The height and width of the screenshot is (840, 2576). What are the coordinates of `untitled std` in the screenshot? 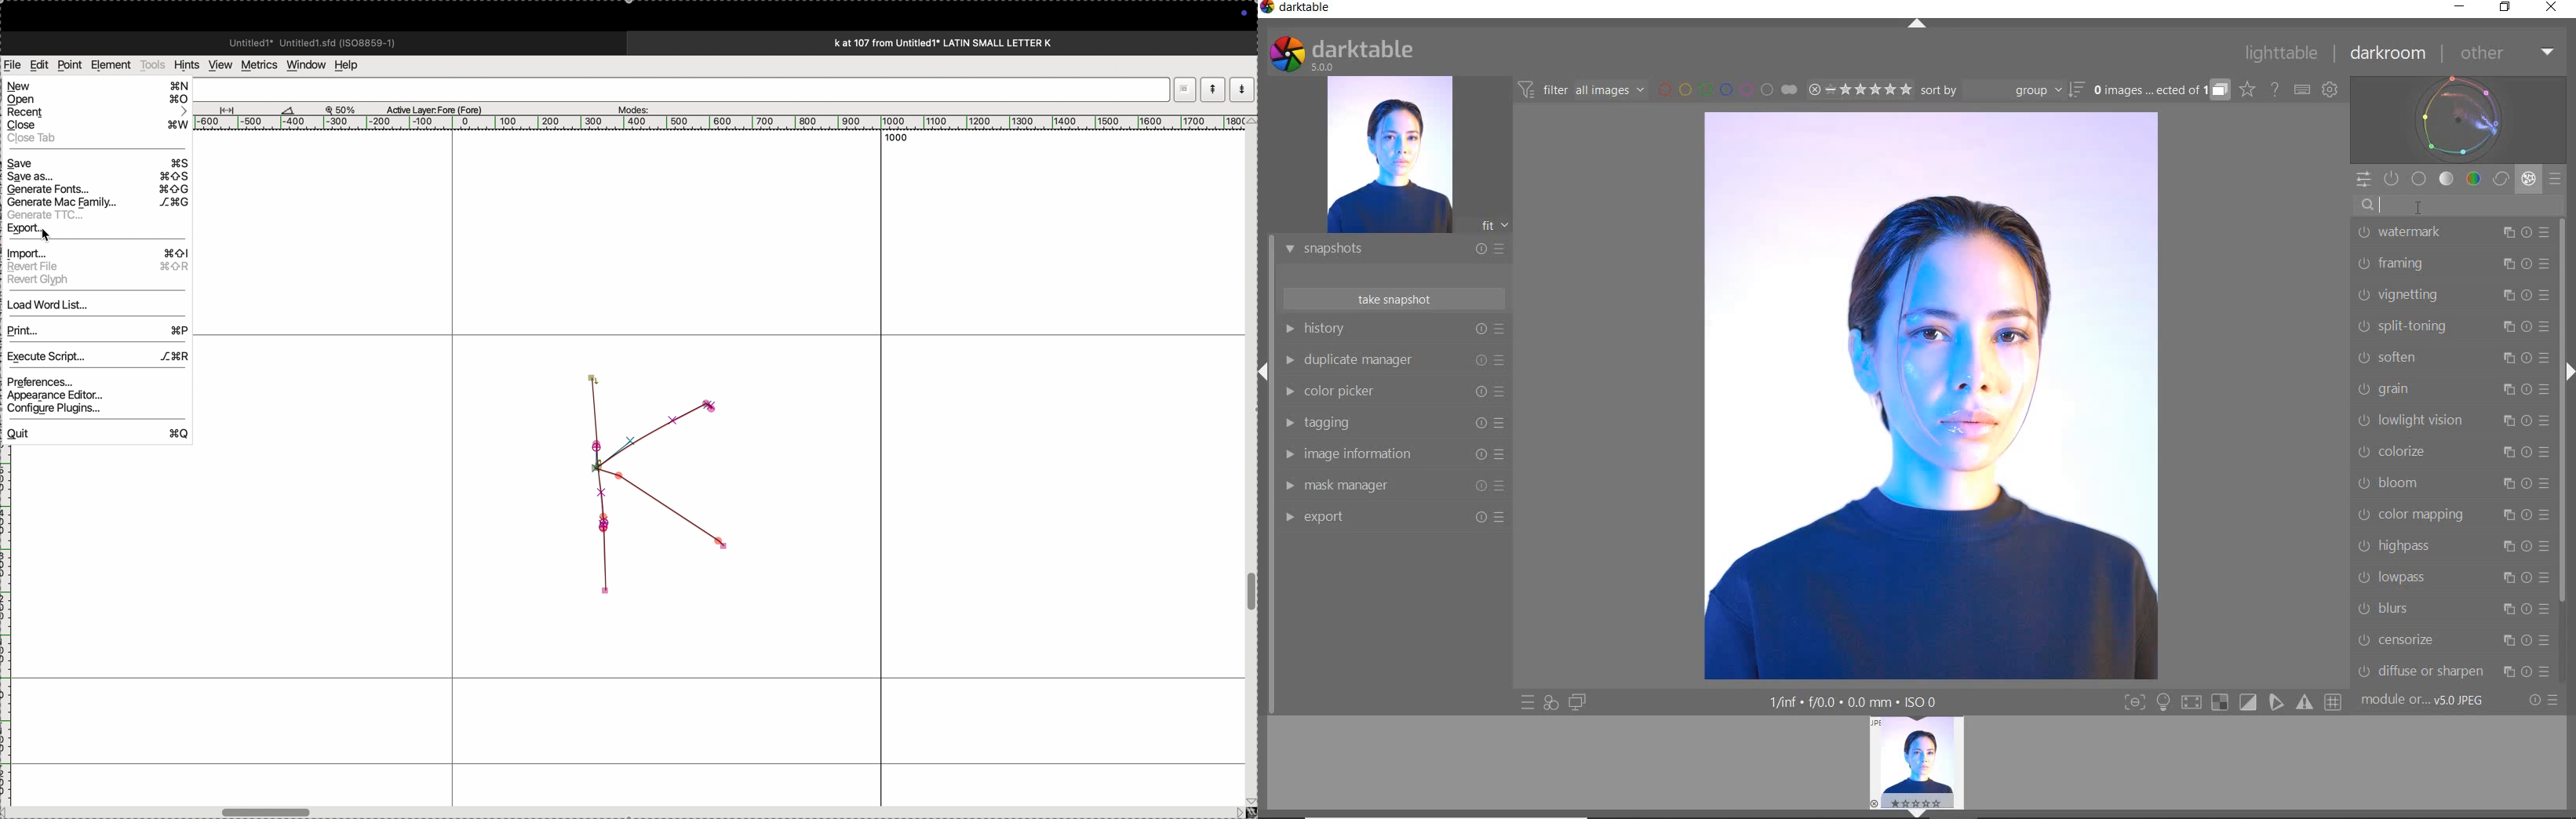 It's located at (317, 42).